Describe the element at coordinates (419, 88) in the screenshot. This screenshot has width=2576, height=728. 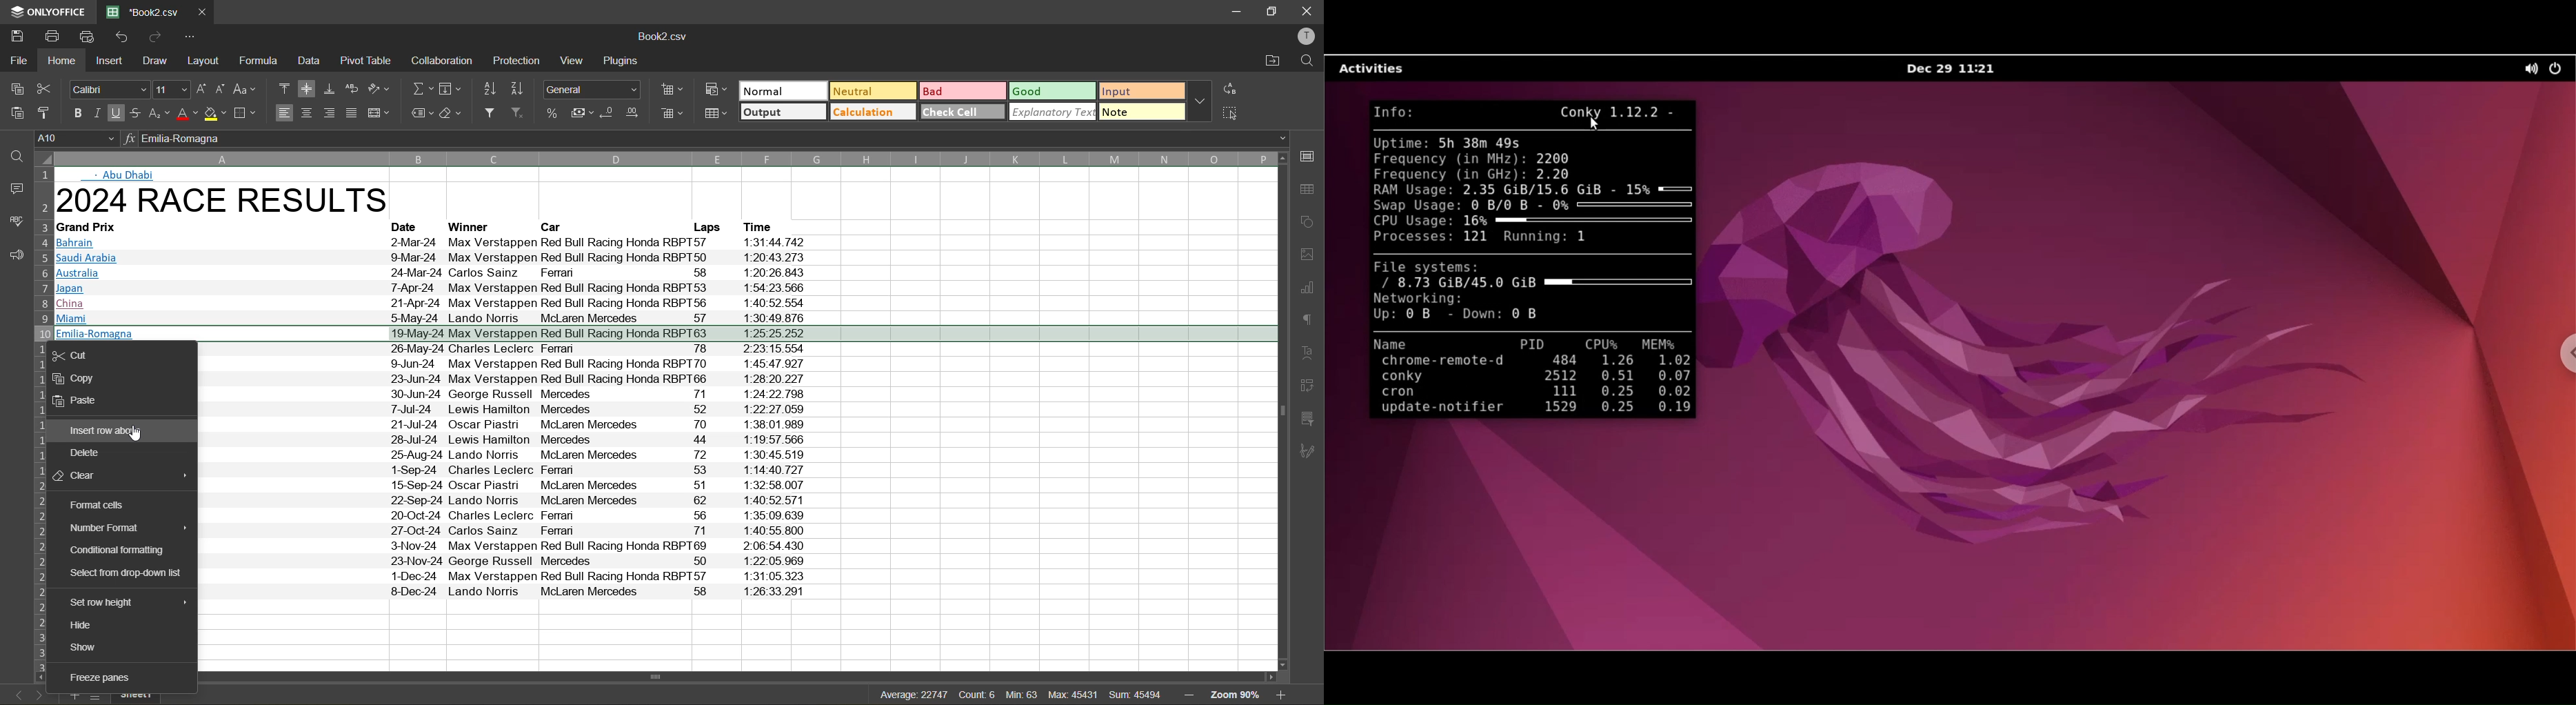
I see `summation` at that location.